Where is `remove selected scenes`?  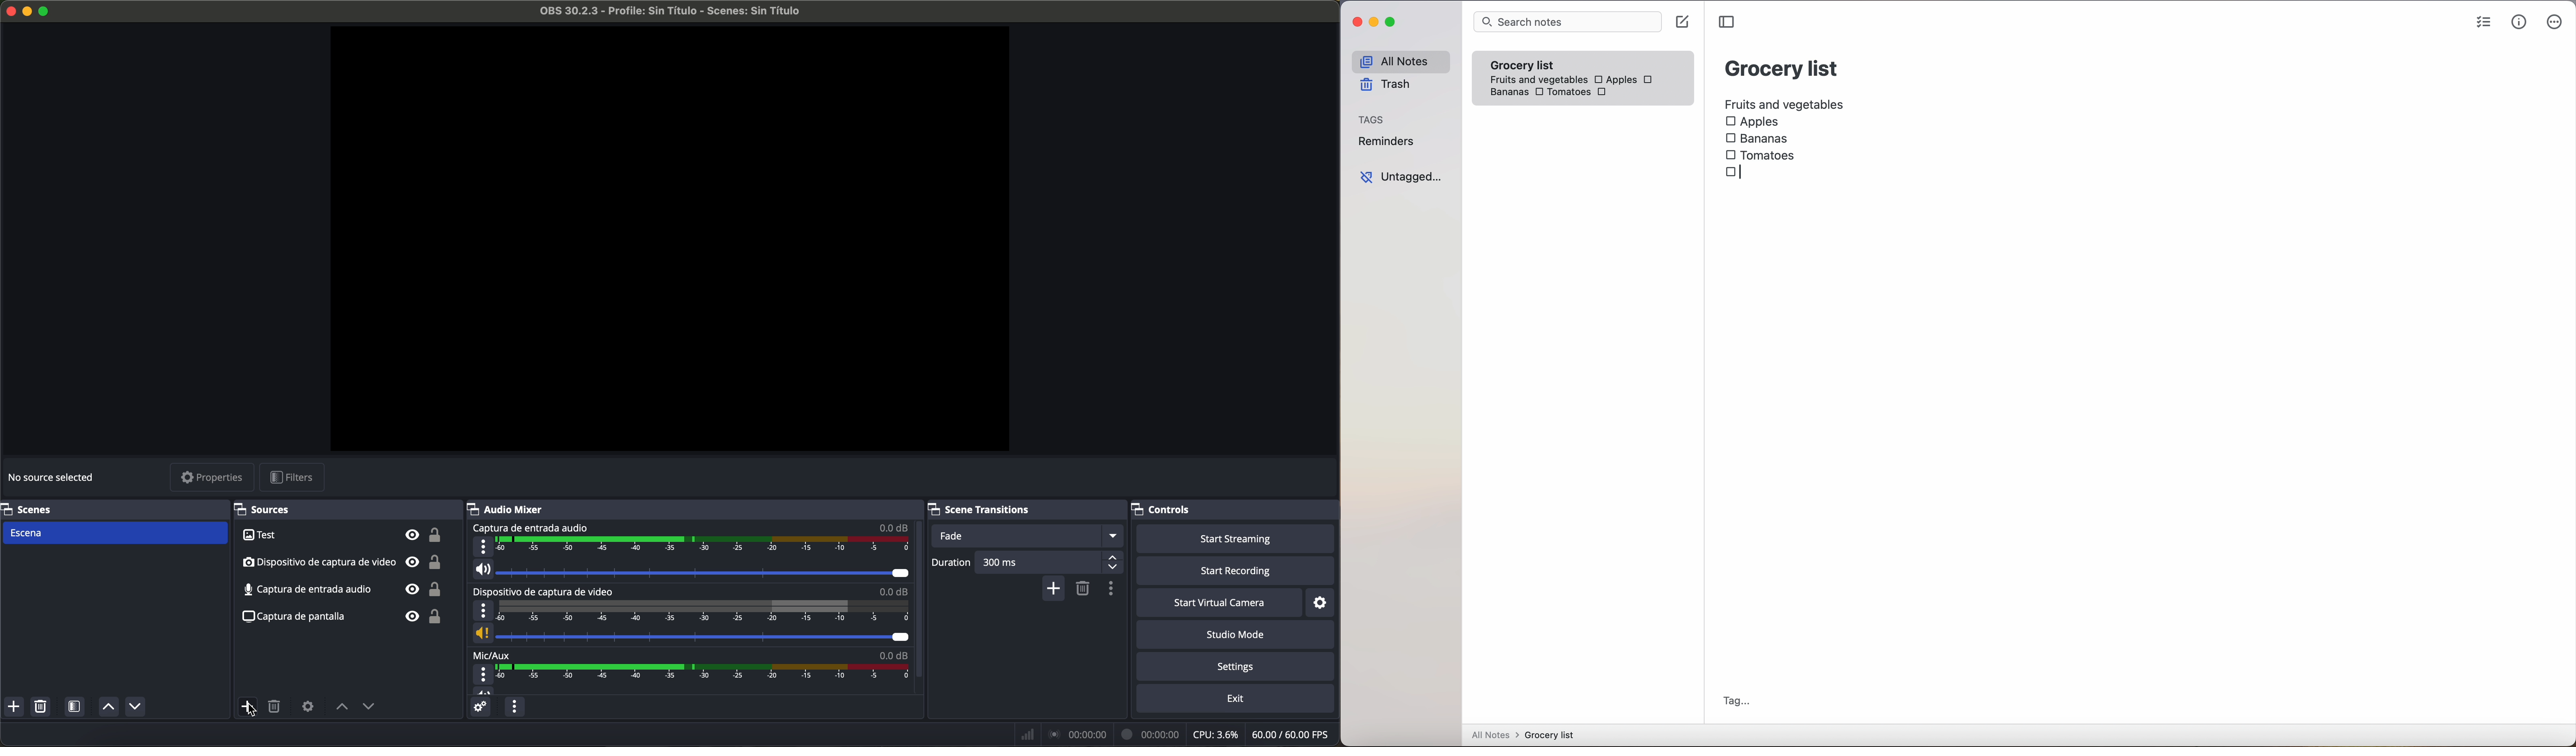
remove selected scenes is located at coordinates (40, 707).